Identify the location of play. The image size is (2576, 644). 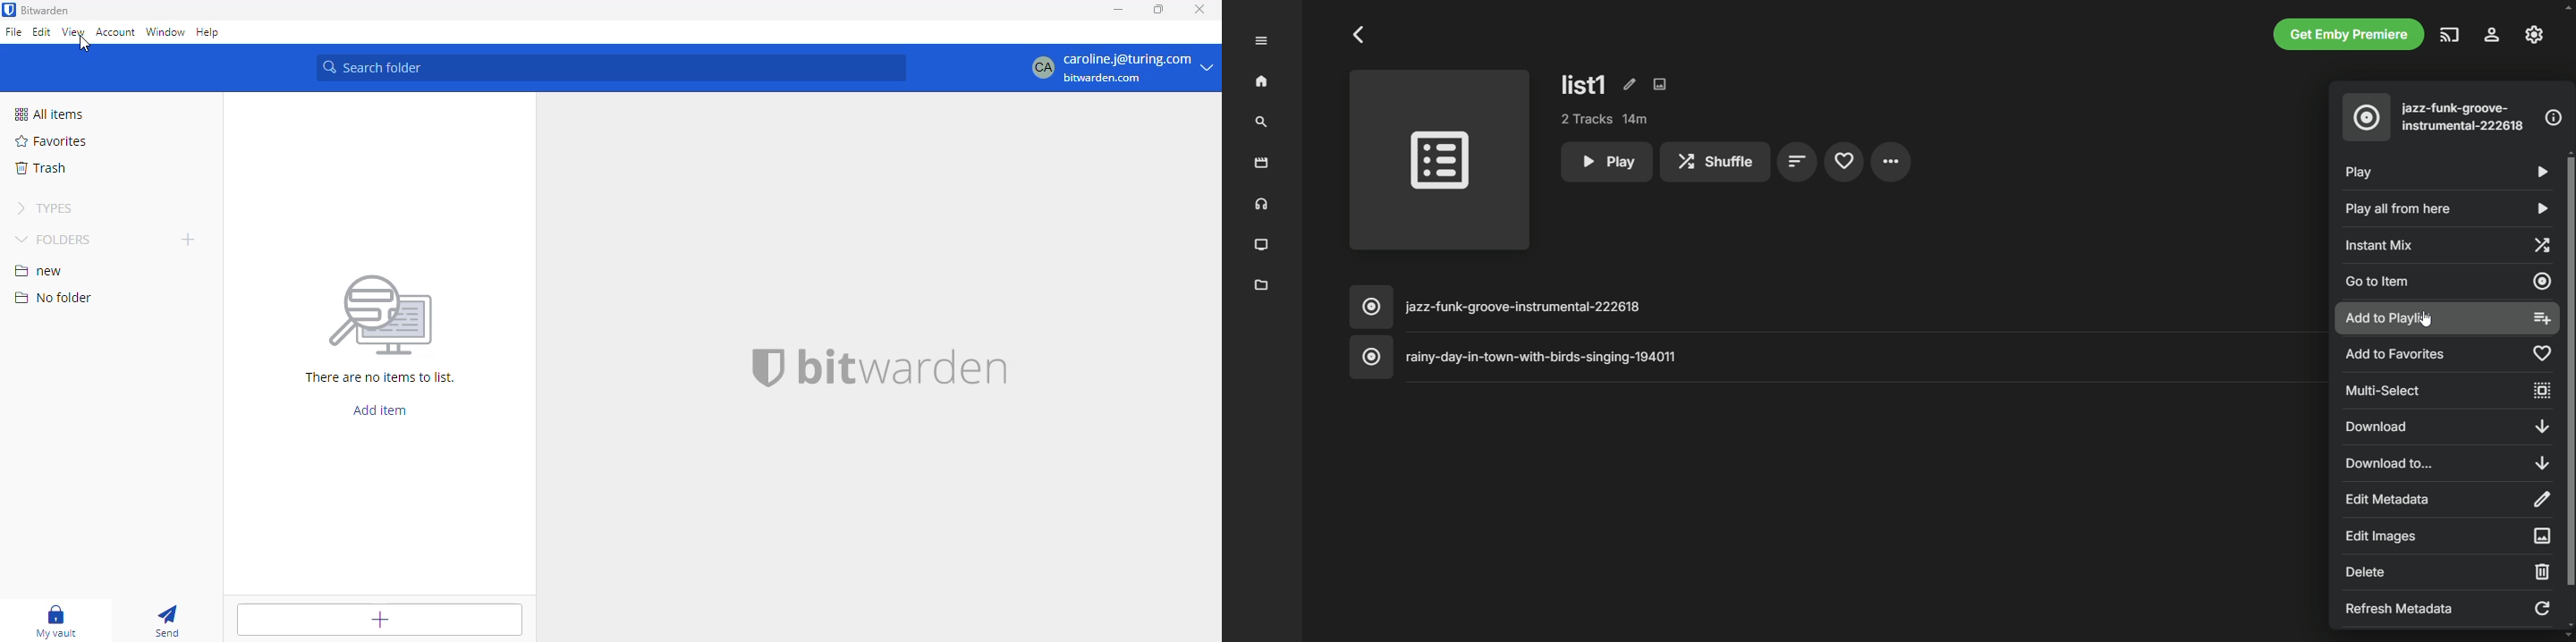
(1606, 162).